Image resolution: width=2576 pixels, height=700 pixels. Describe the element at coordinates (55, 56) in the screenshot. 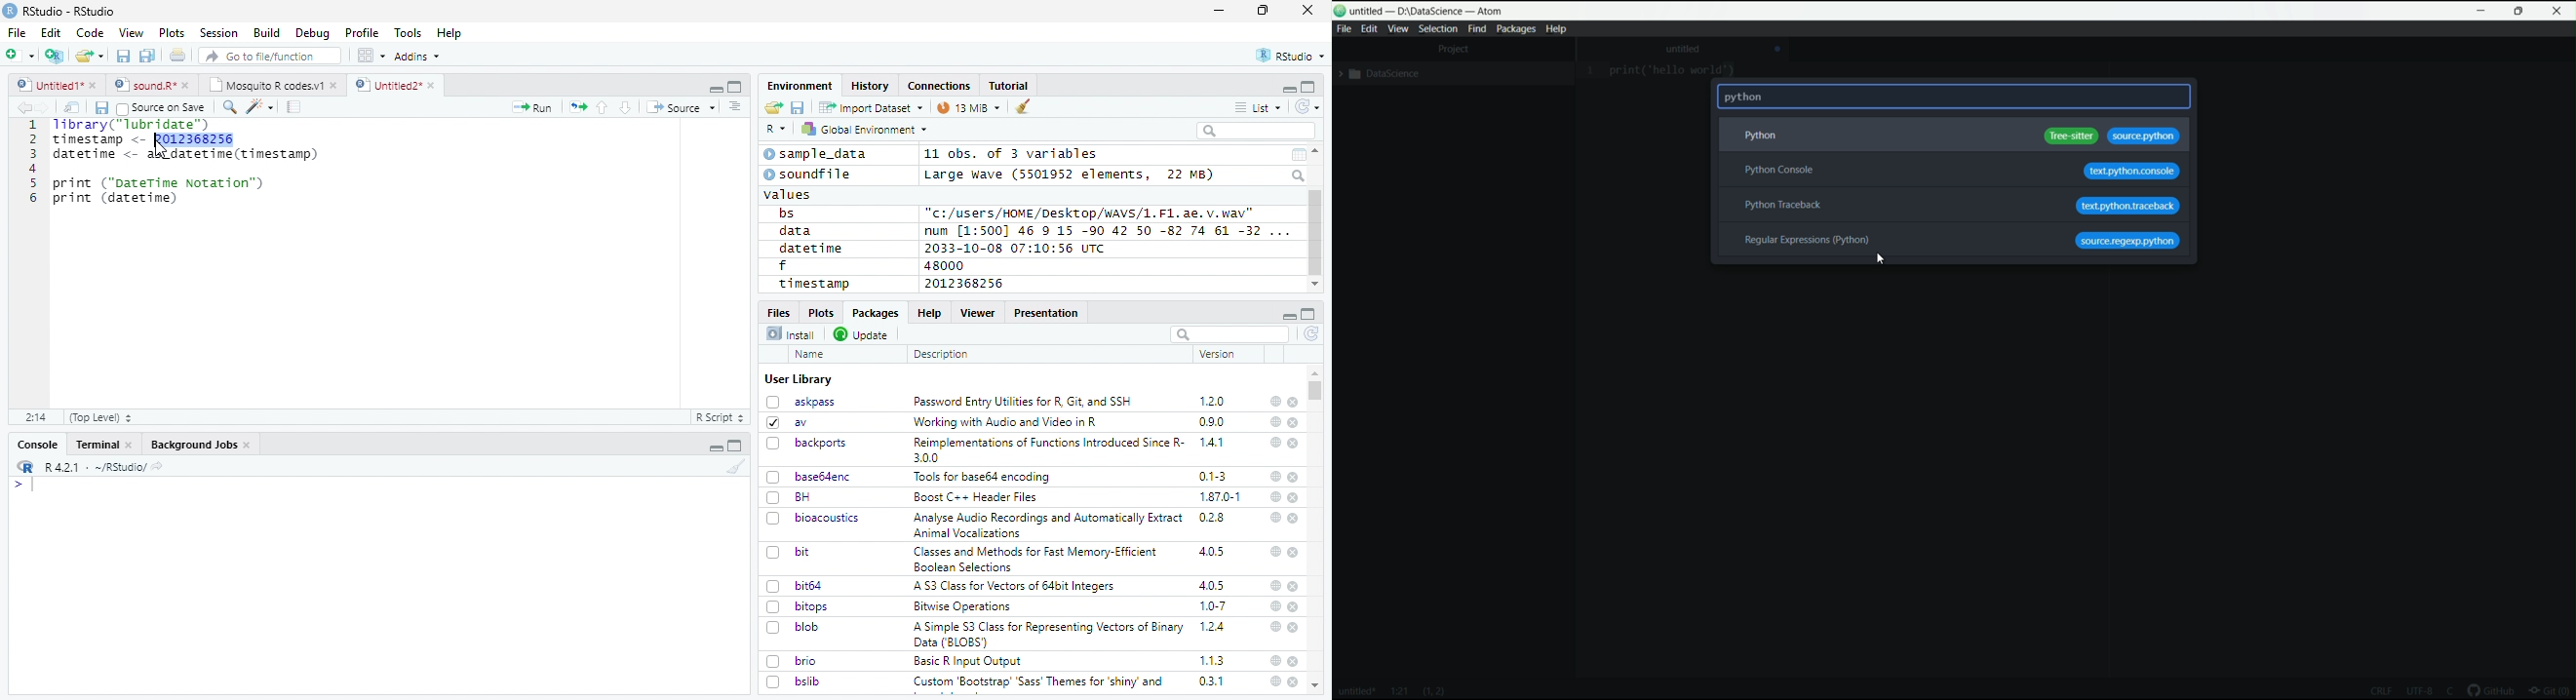

I see `Create a project` at that location.